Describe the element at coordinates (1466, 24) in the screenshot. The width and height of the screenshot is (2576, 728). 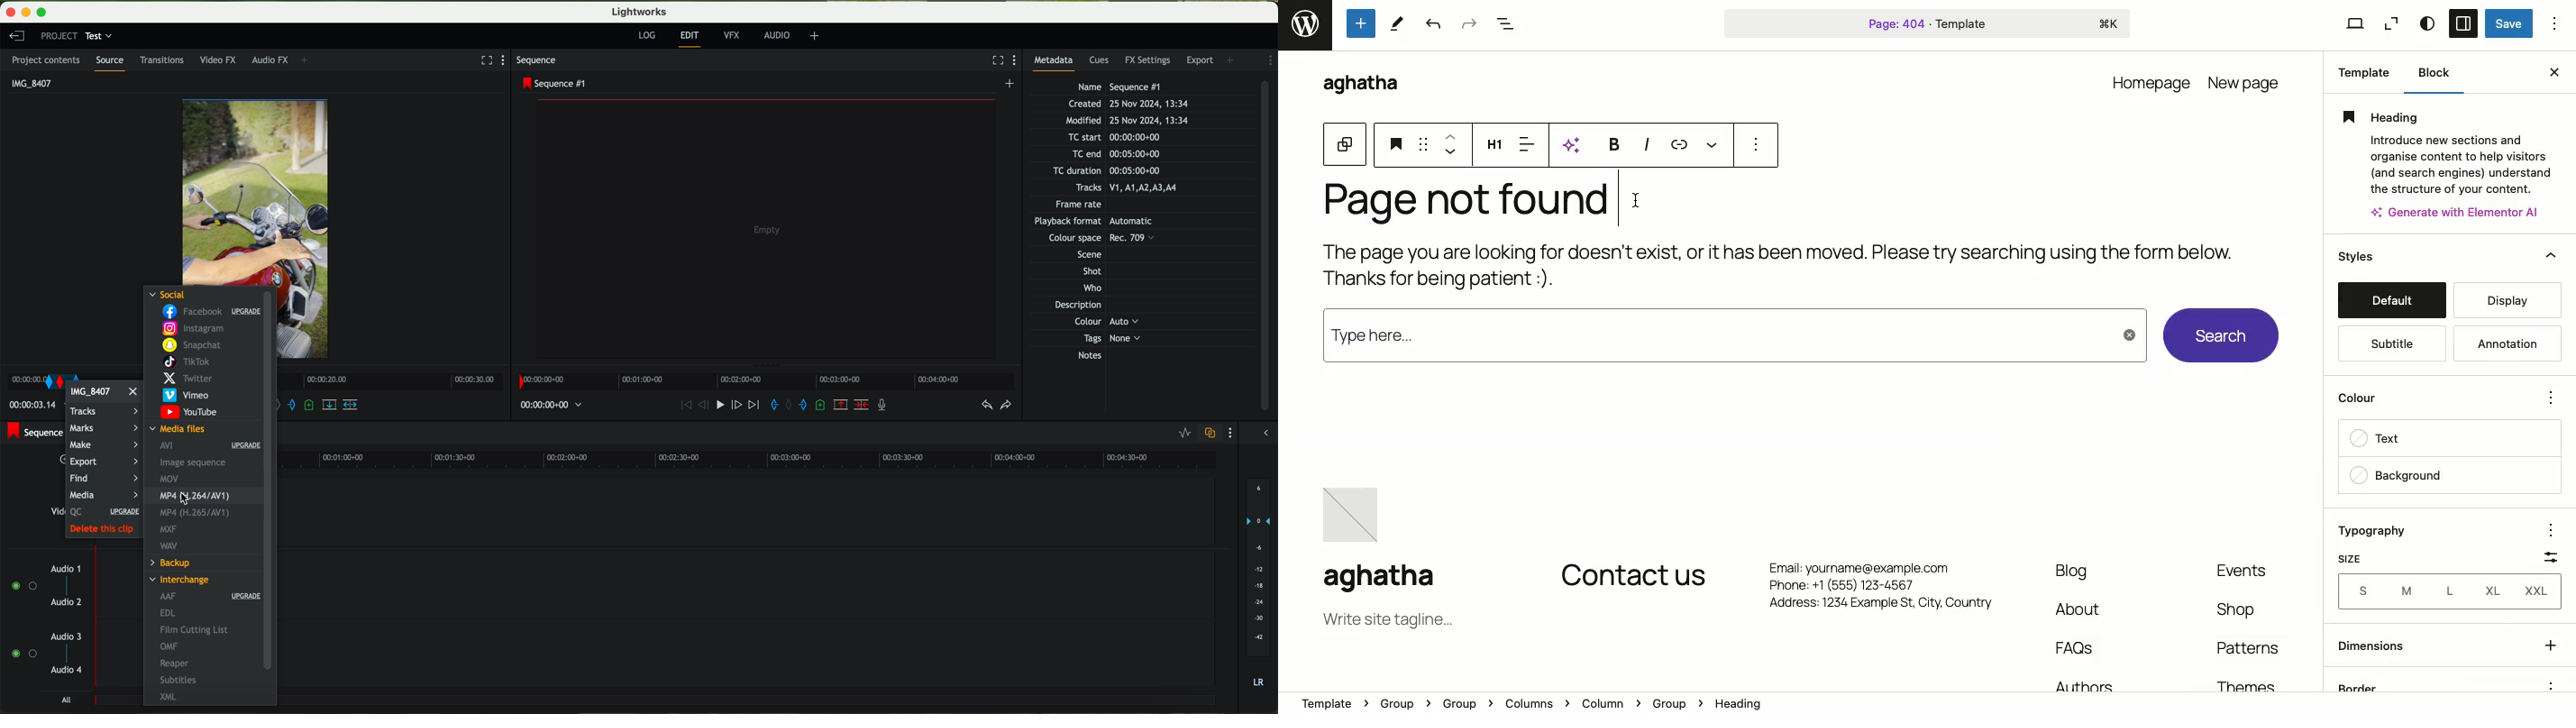
I see `Redo` at that location.